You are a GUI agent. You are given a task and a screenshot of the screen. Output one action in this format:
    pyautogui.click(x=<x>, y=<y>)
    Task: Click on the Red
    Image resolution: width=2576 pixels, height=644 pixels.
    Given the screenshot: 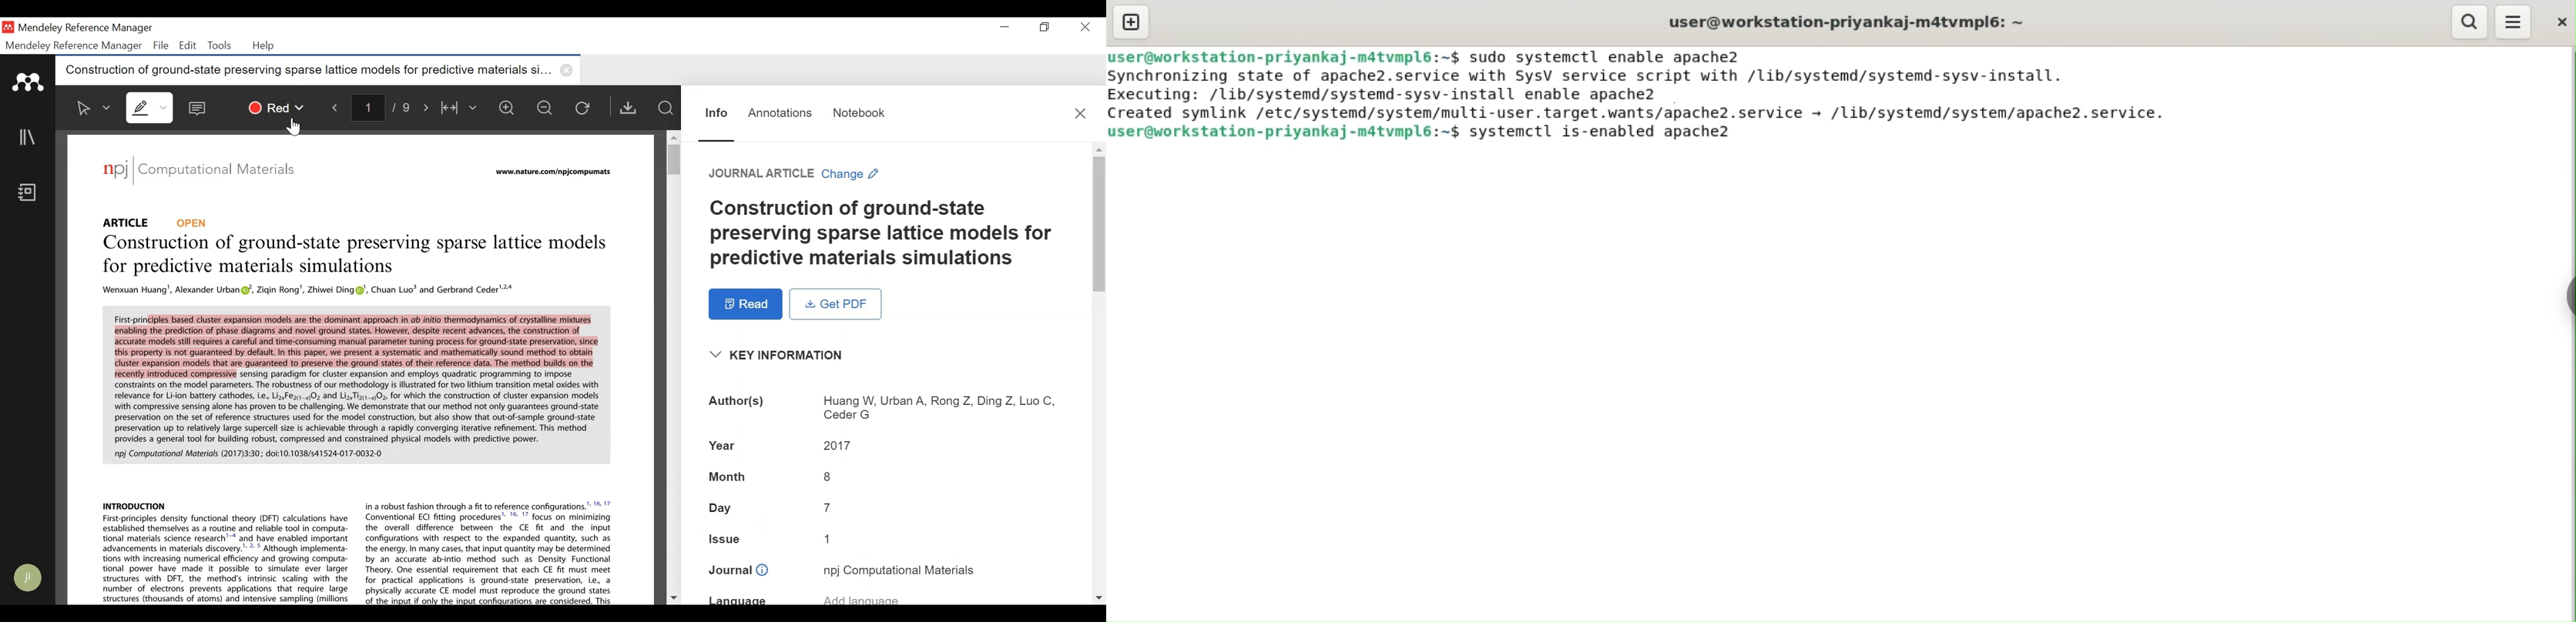 What is the action you would take?
    pyautogui.click(x=275, y=108)
    